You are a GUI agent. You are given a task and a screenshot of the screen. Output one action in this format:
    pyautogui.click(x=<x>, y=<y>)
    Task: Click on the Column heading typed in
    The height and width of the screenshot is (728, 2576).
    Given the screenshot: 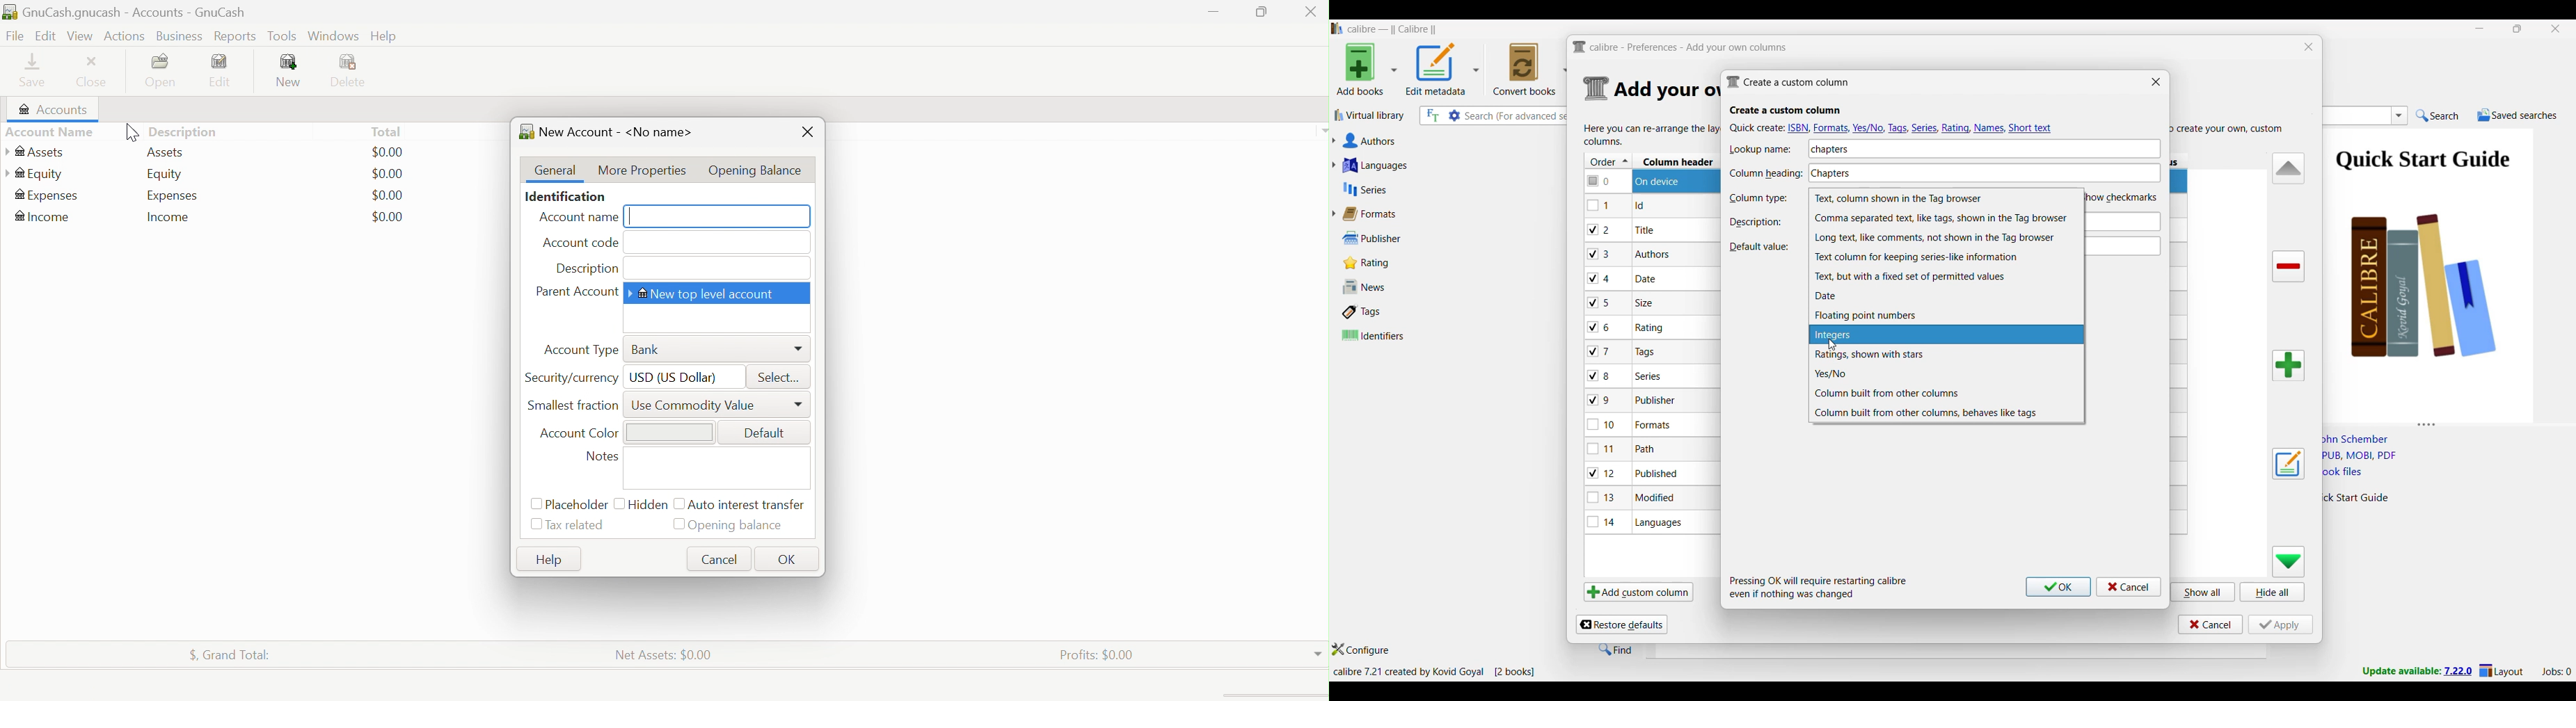 What is the action you would take?
    pyautogui.click(x=1925, y=171)
    